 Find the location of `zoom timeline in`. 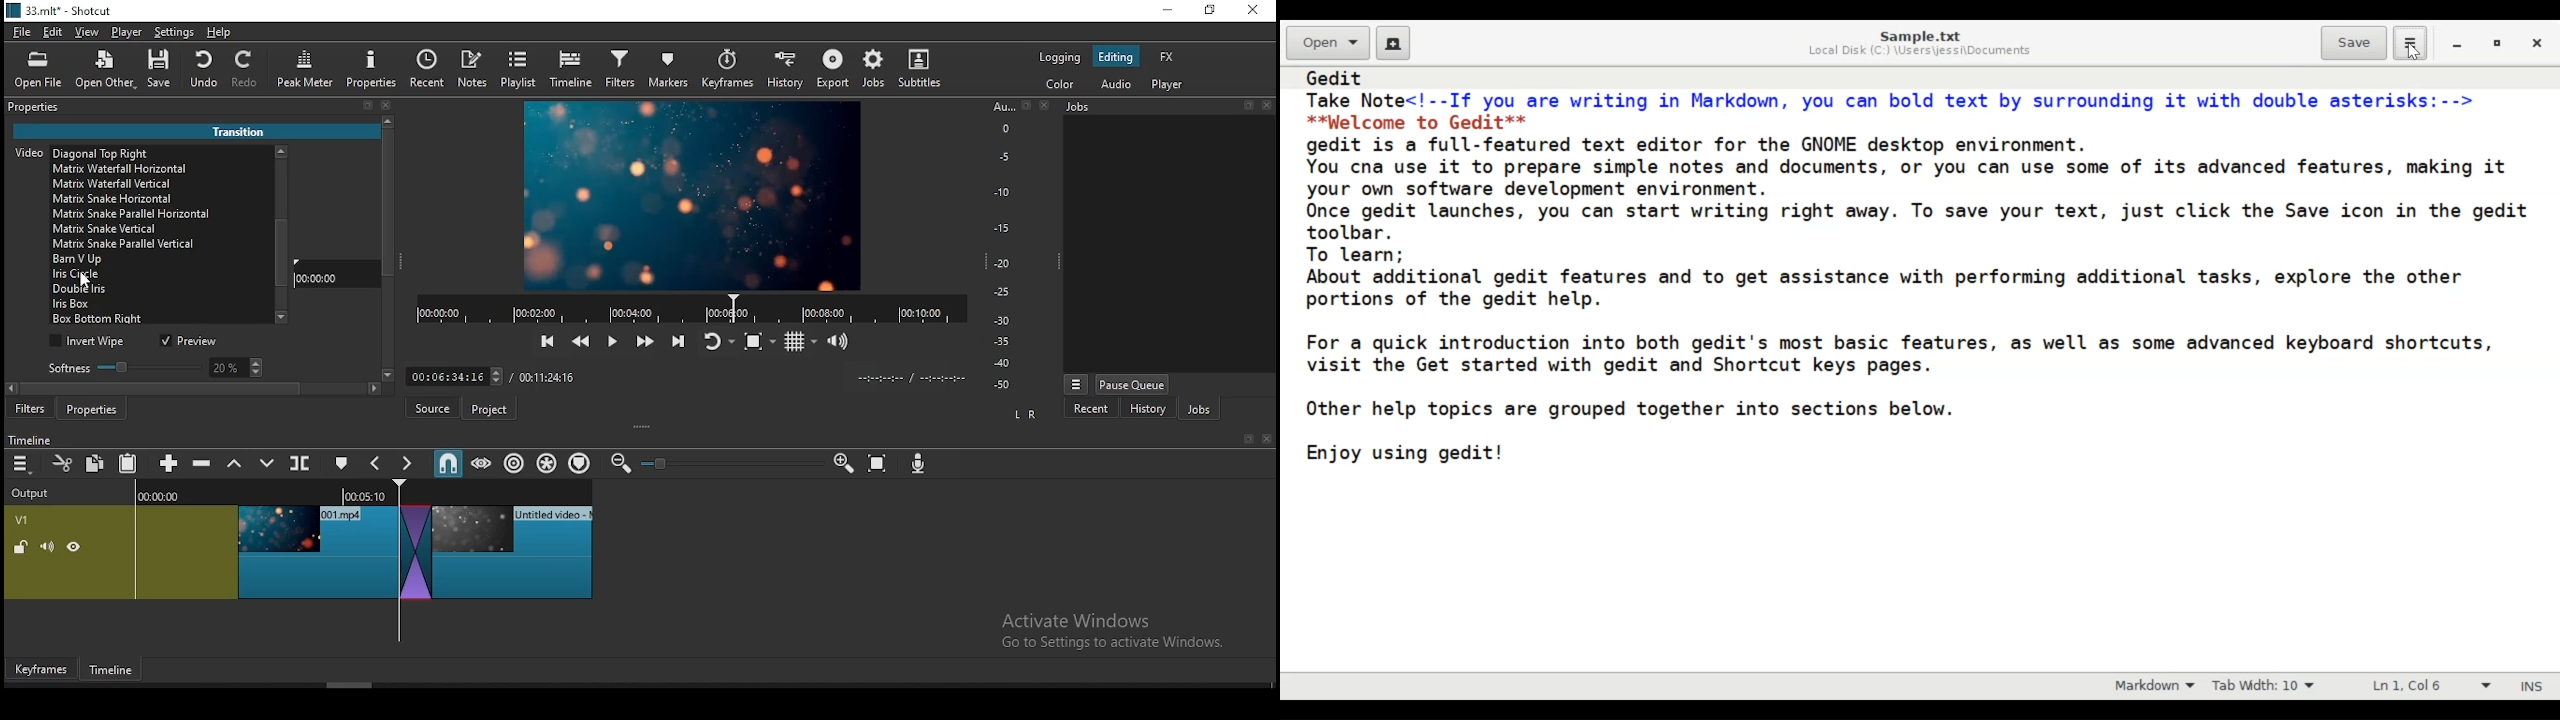

zoom timeline in is located at coordinates (843, 464).